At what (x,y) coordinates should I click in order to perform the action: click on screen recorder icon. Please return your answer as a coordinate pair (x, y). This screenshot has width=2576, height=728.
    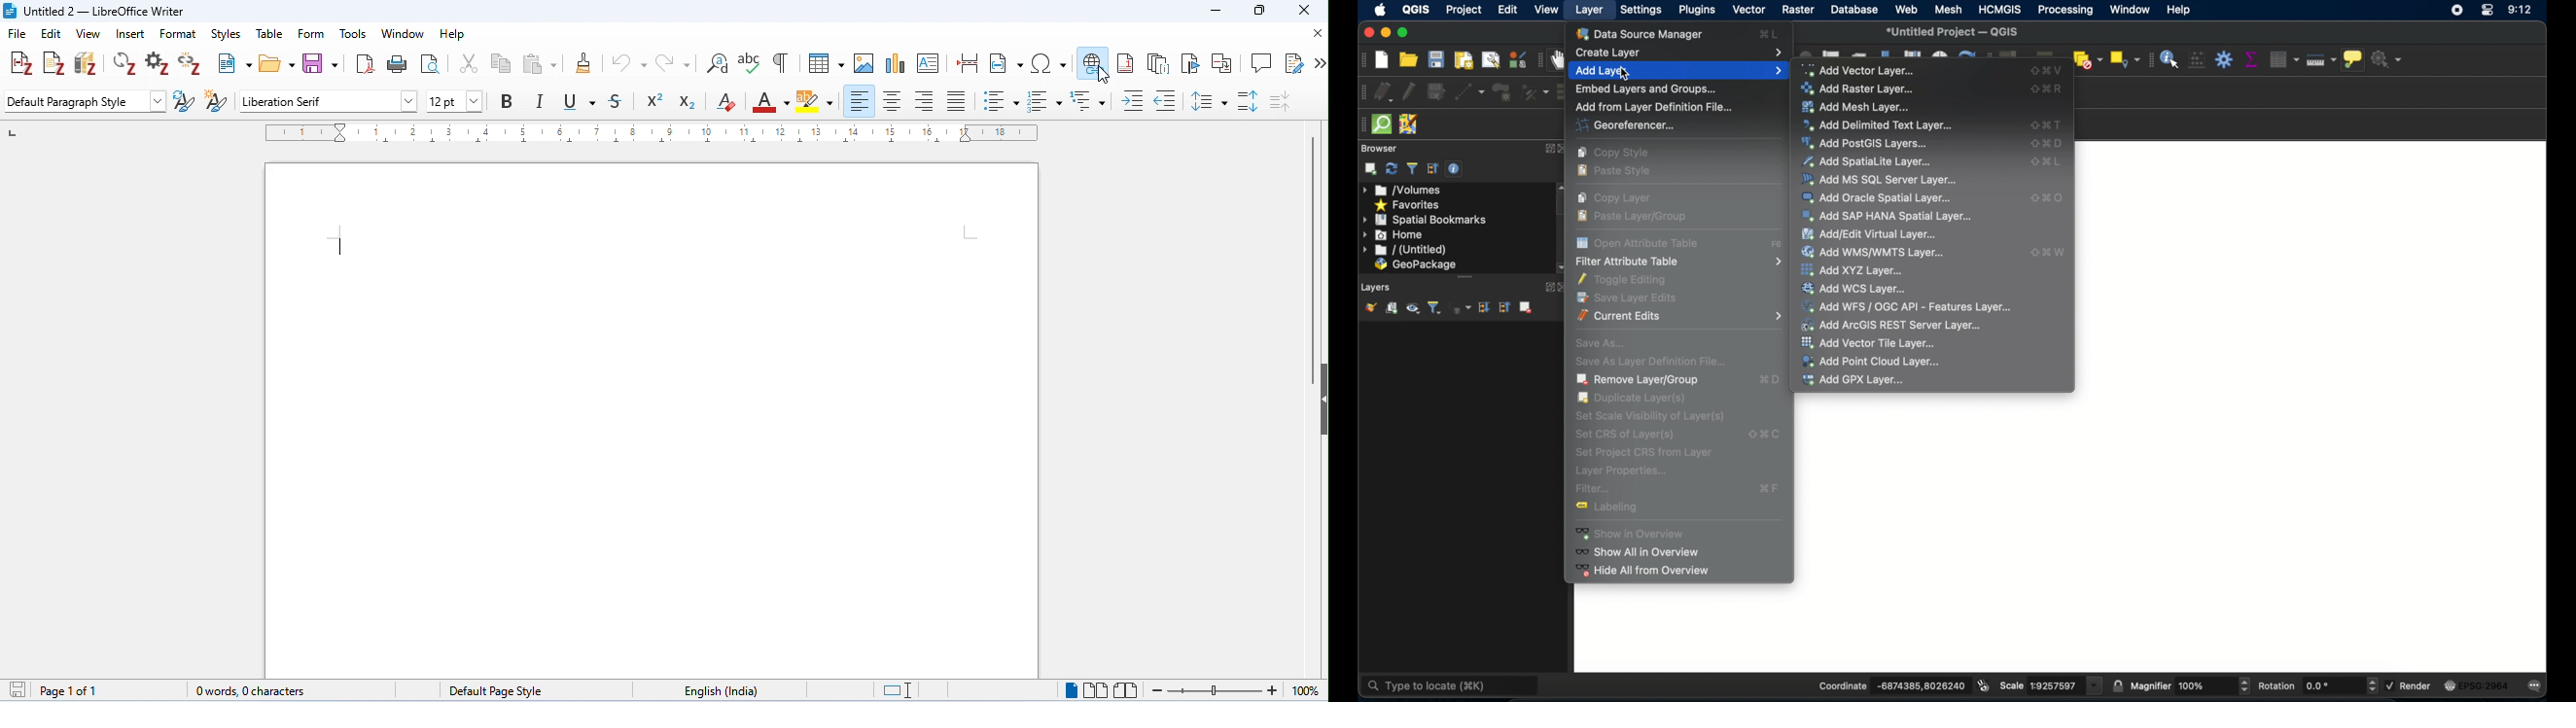
    Looking at the image, I should click on (2458, 9).